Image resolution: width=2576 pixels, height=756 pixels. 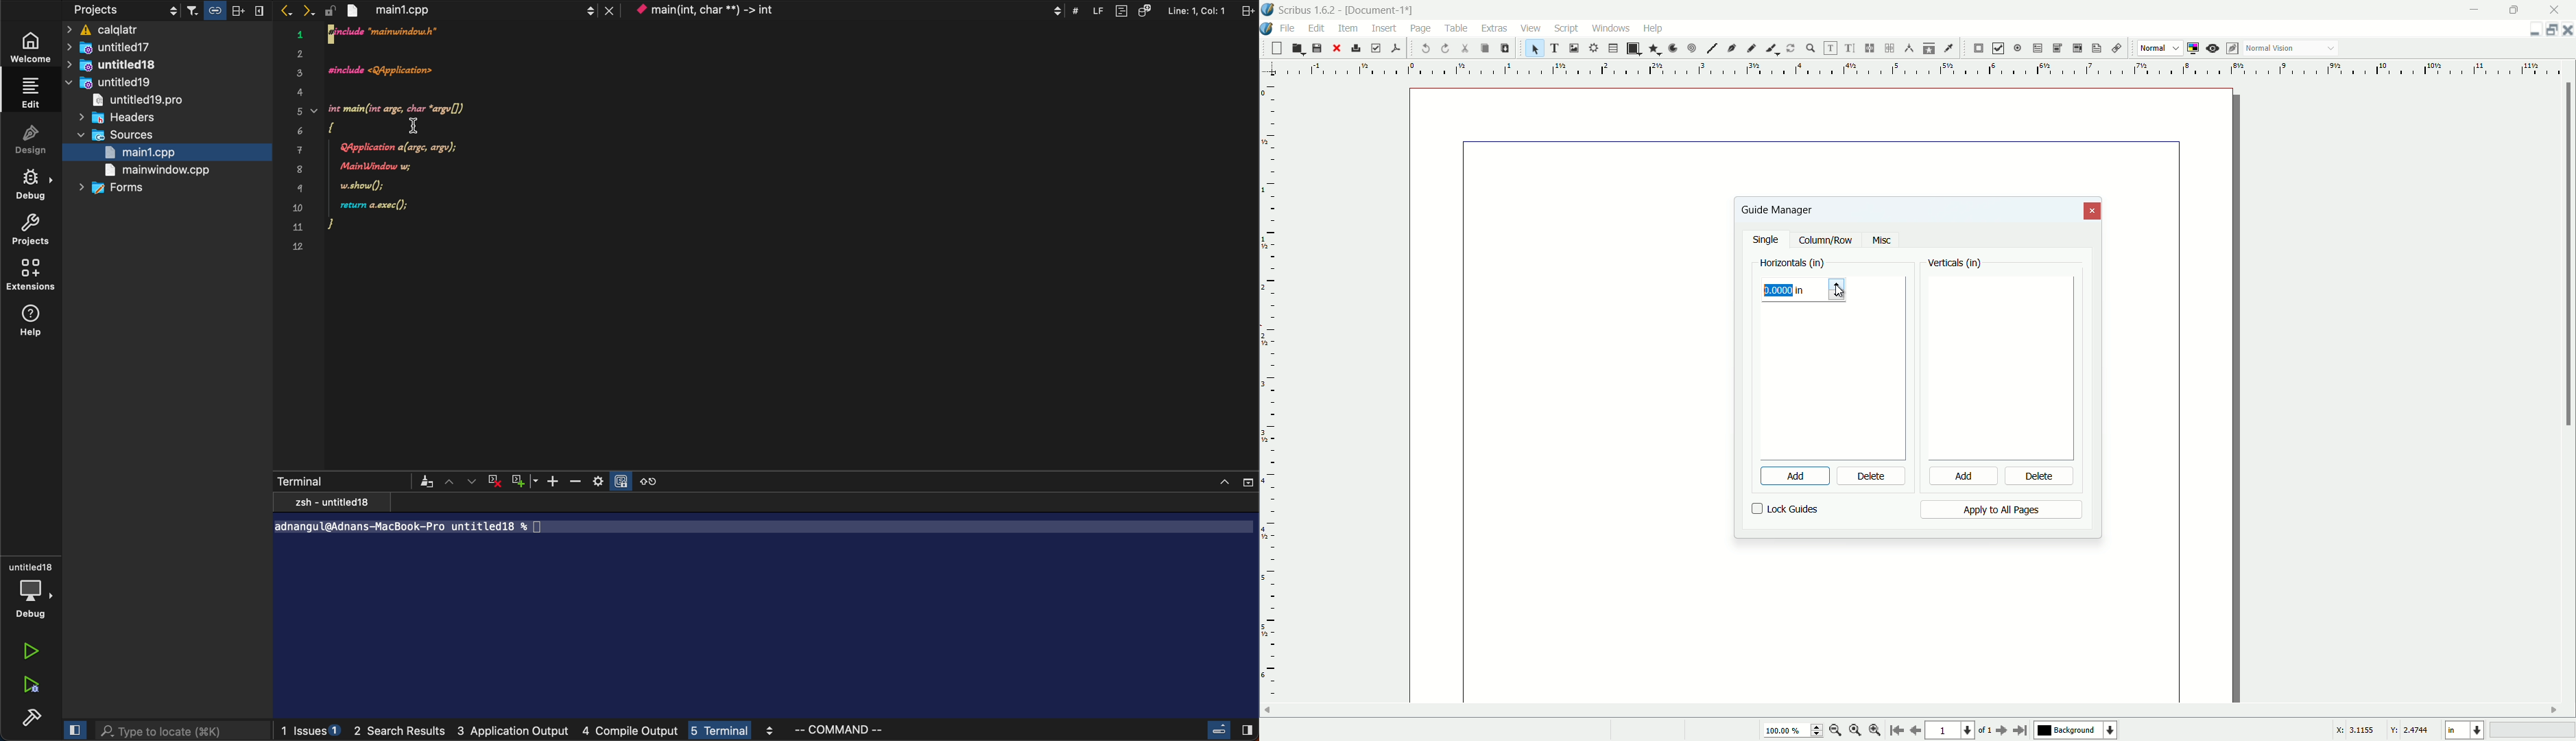 I want to click on apply to all pages, so click(x=2001, y=510).